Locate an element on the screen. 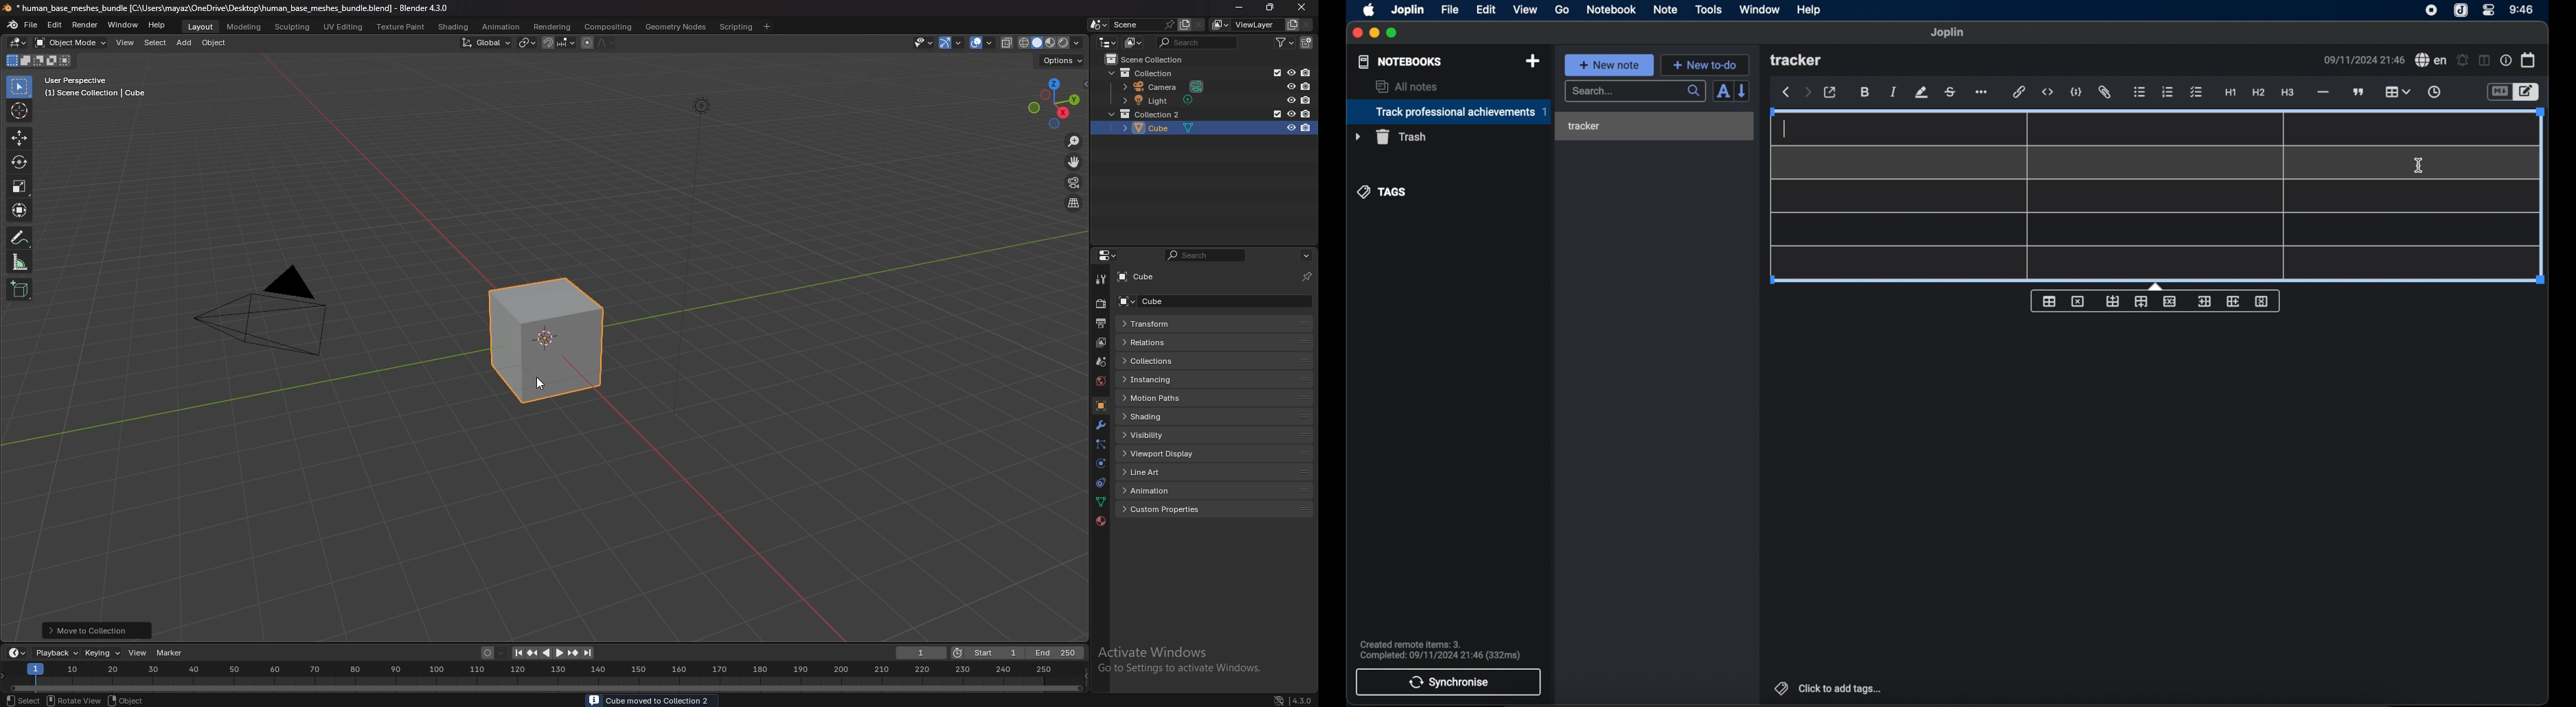  checklist is located at coordinates (2196, 92).